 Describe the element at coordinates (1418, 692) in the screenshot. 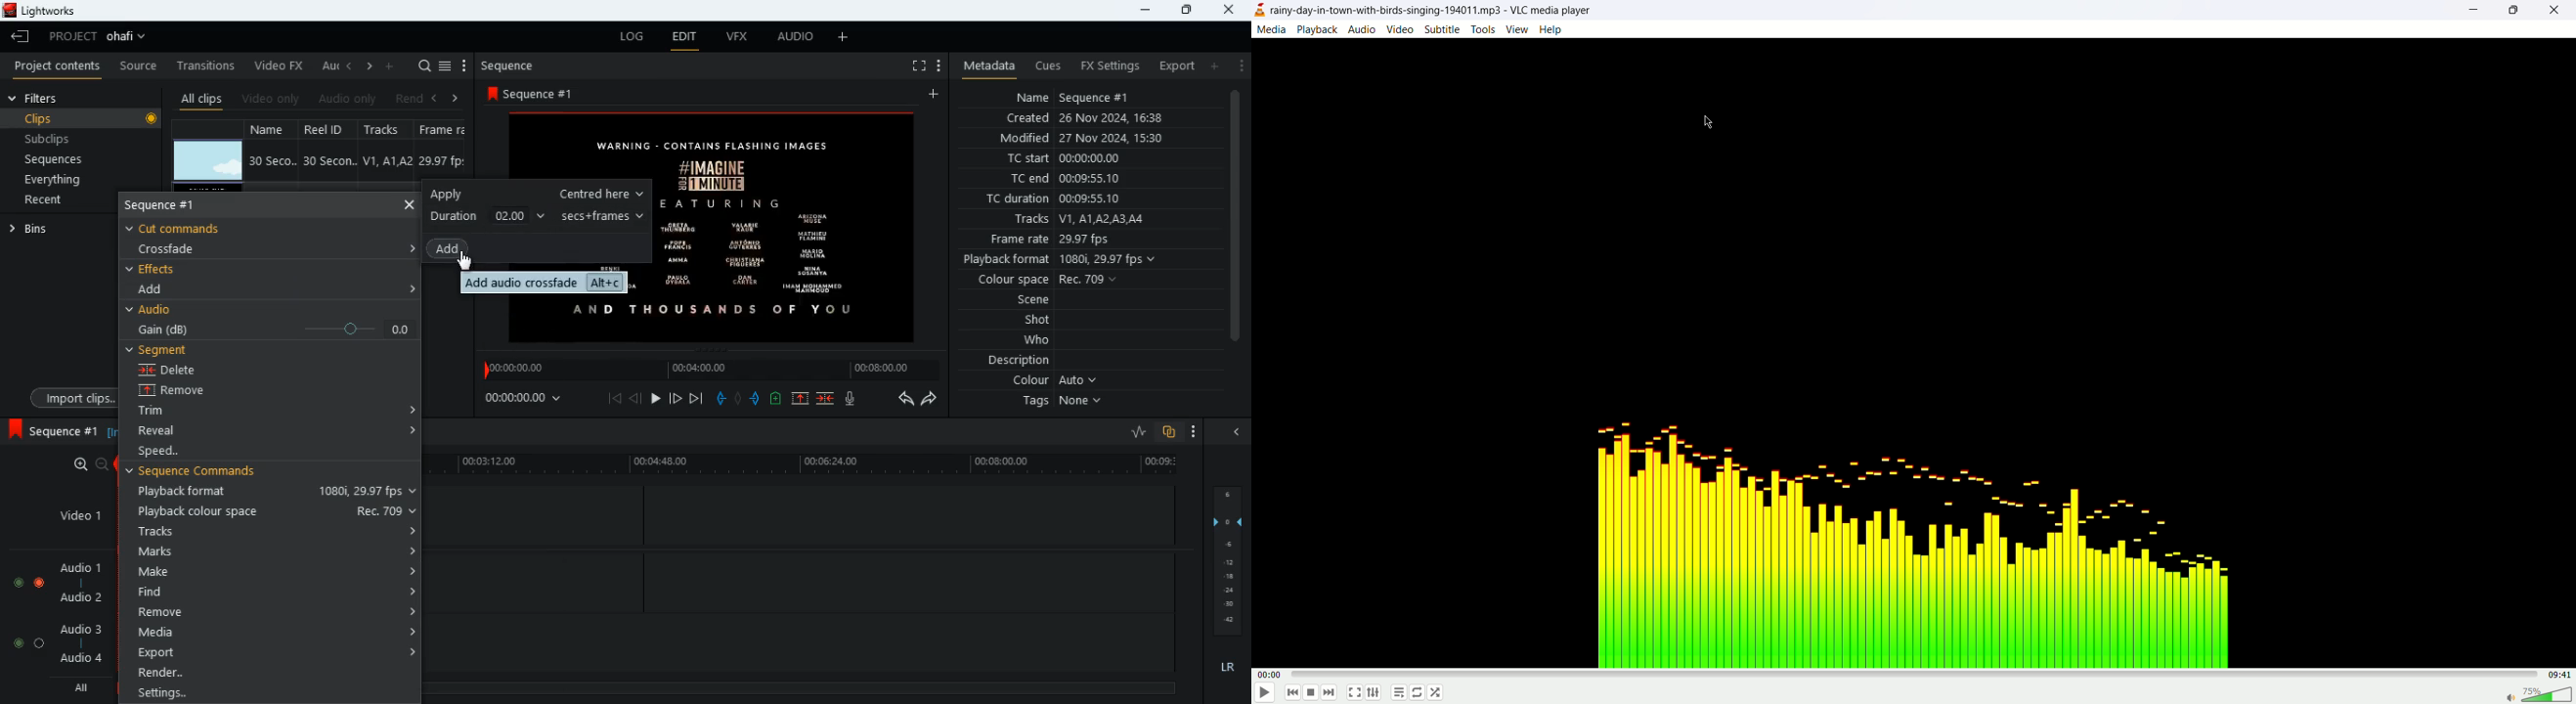

I see `loop` at that location.